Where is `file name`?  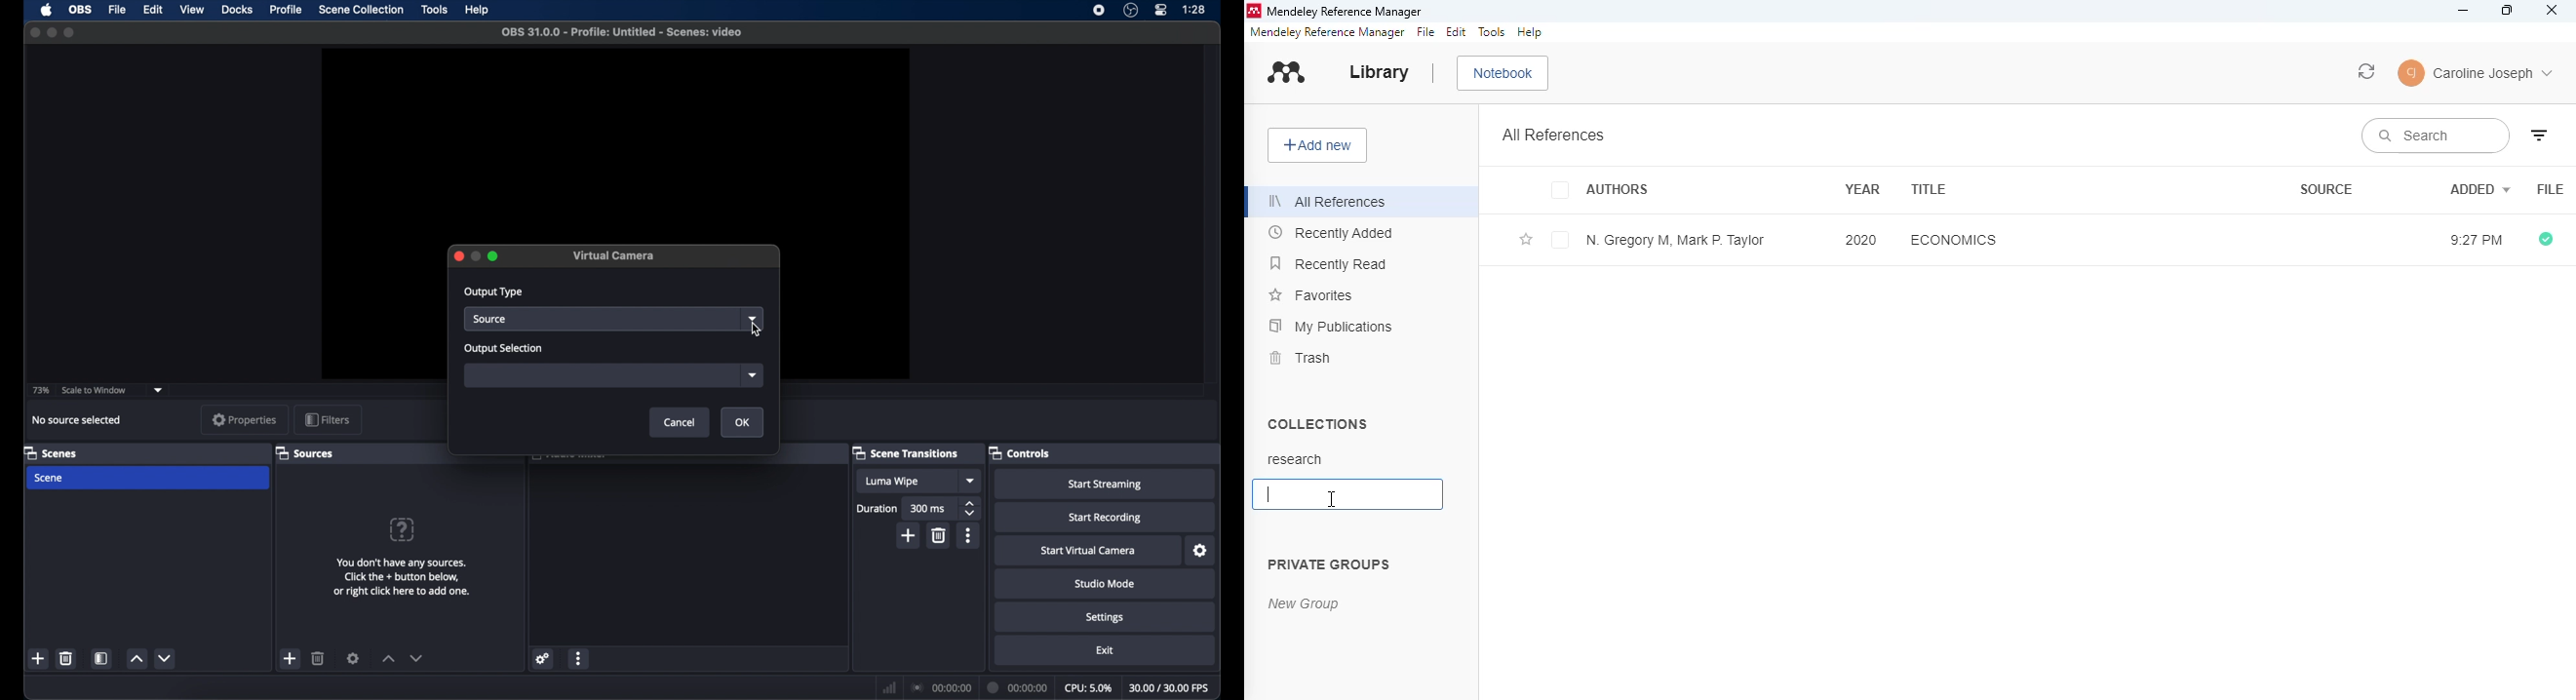 file name is located at coordinates (622, 32).